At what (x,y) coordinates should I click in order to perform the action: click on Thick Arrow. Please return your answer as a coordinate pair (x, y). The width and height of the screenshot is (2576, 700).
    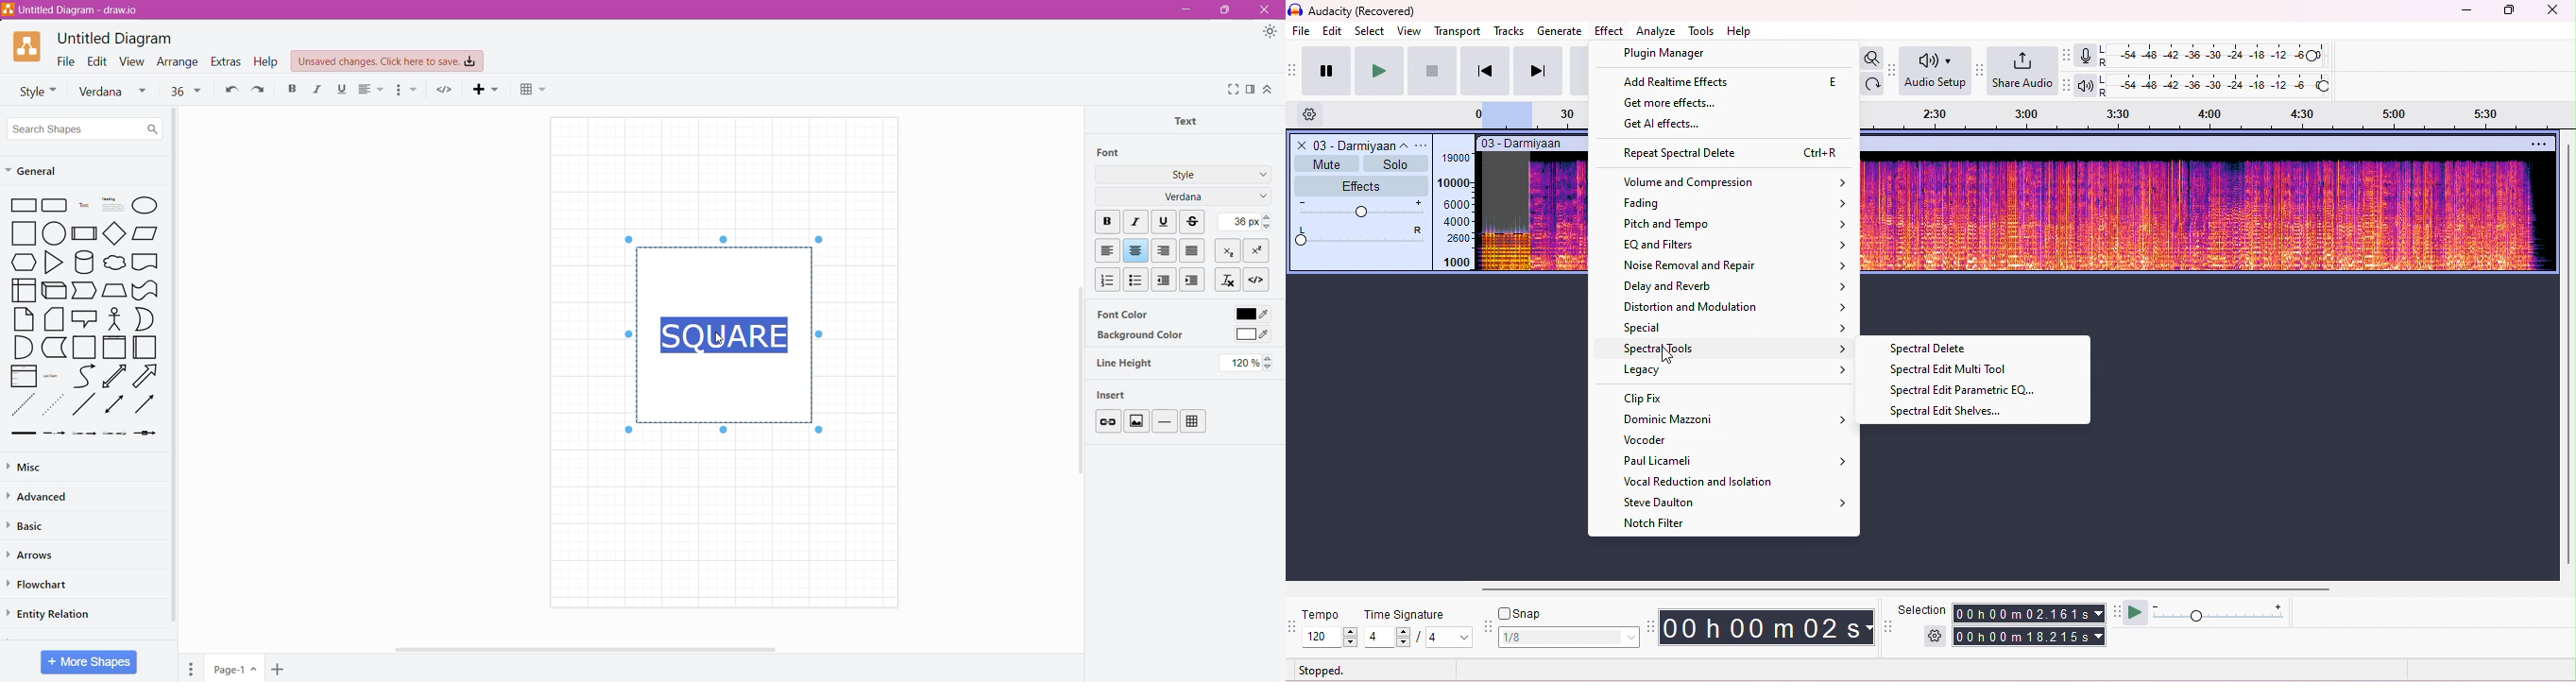
    Looking at the image, I should click on (19, 433).